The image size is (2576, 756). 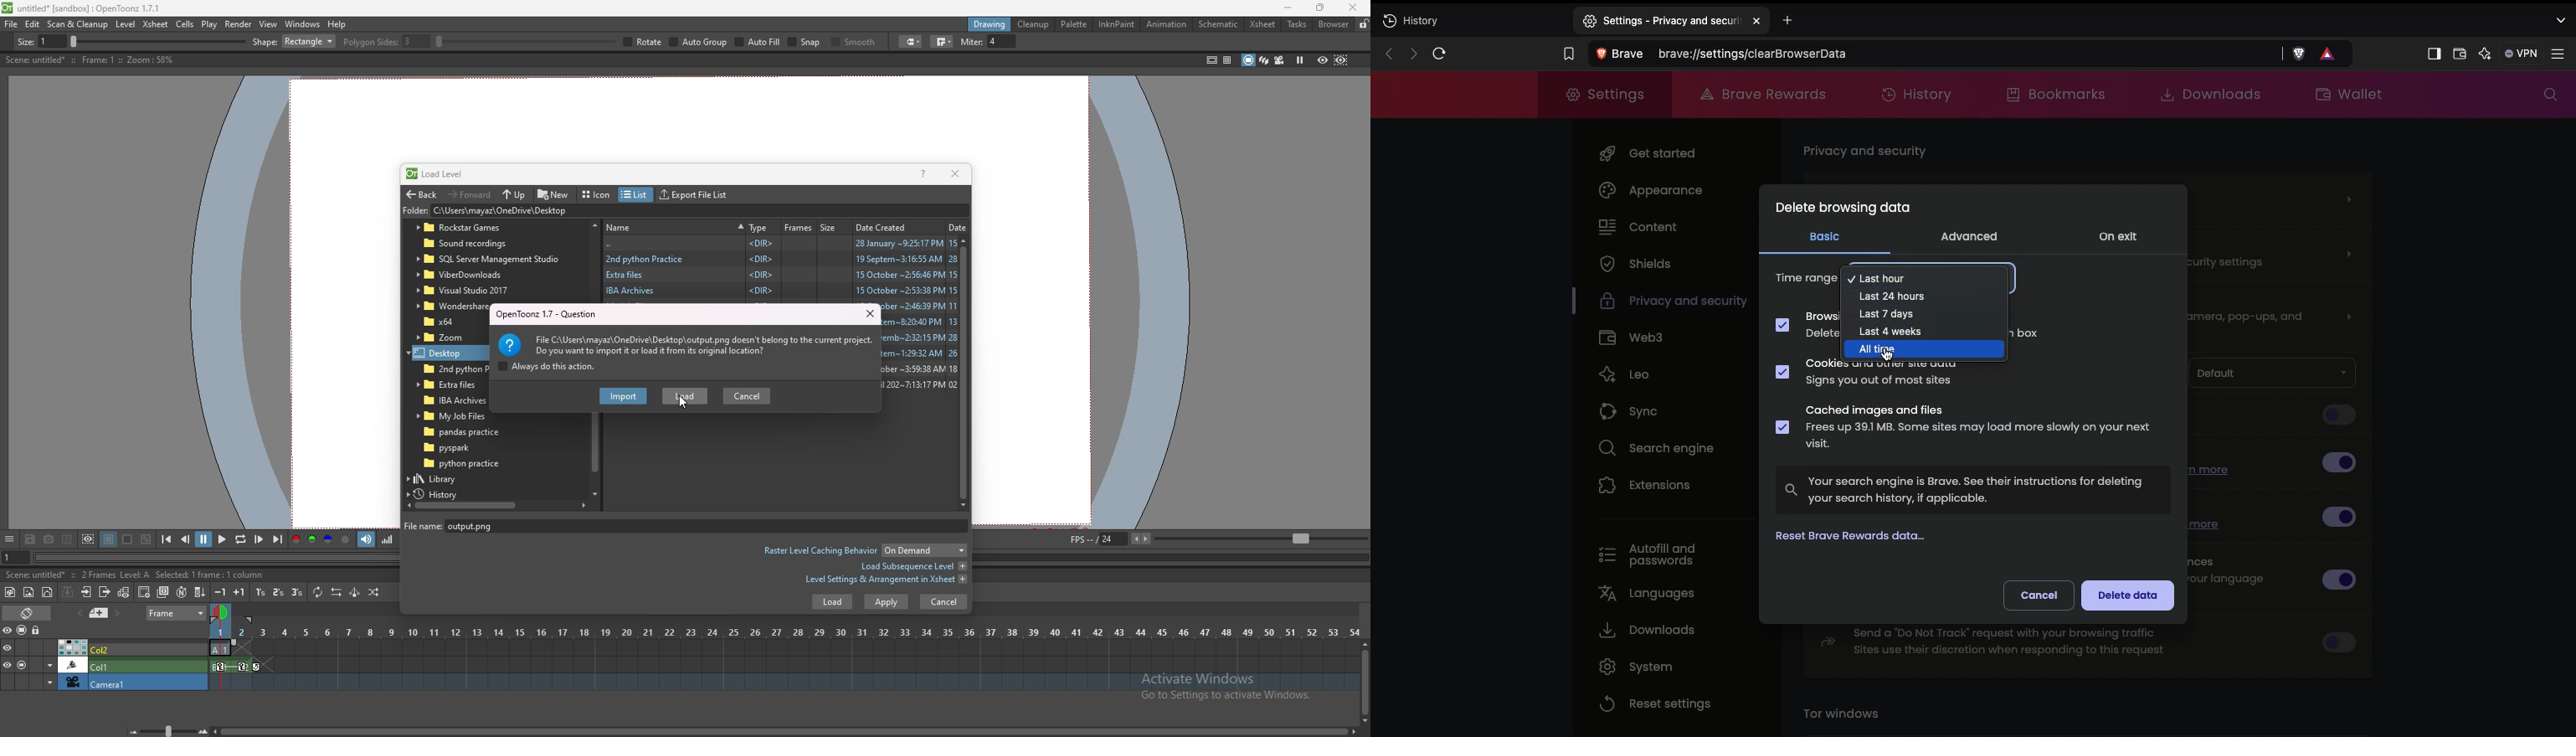 What do you see at coordinates (634, 195) in the screenshot?
I see `list` at bounding box center [634, 195].